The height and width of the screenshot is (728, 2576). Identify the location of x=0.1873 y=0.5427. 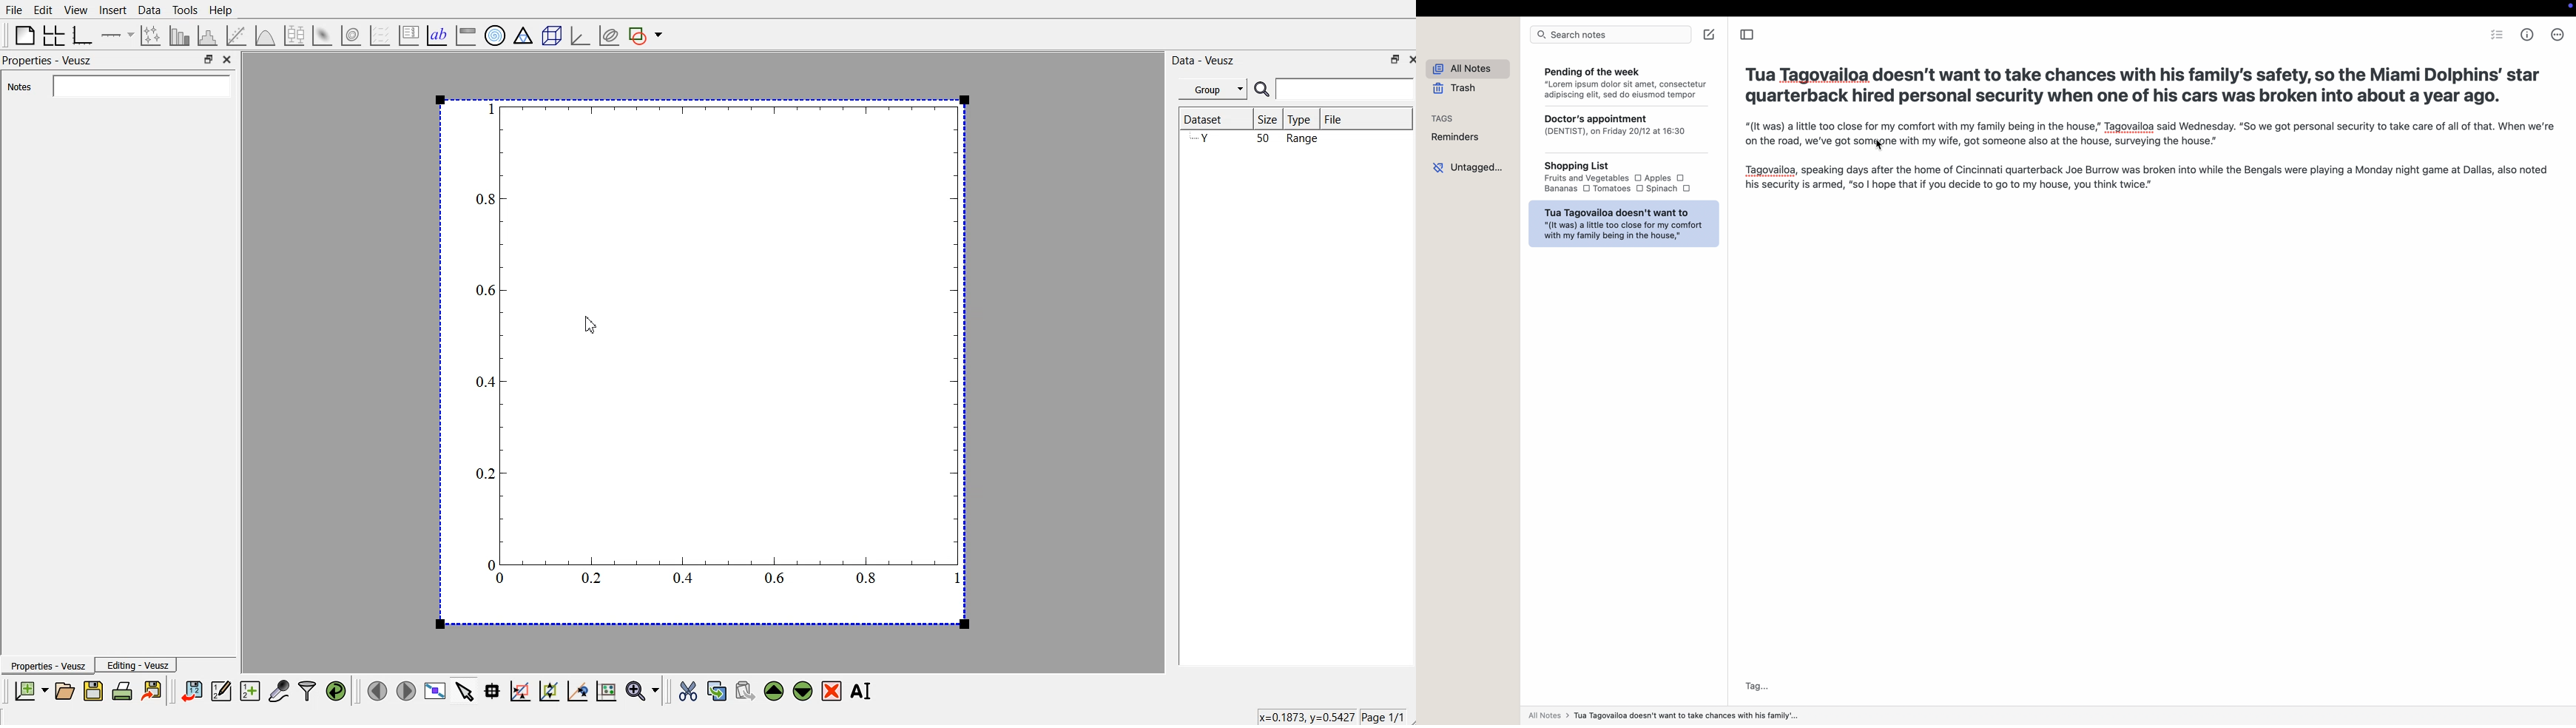
(1304, 717).